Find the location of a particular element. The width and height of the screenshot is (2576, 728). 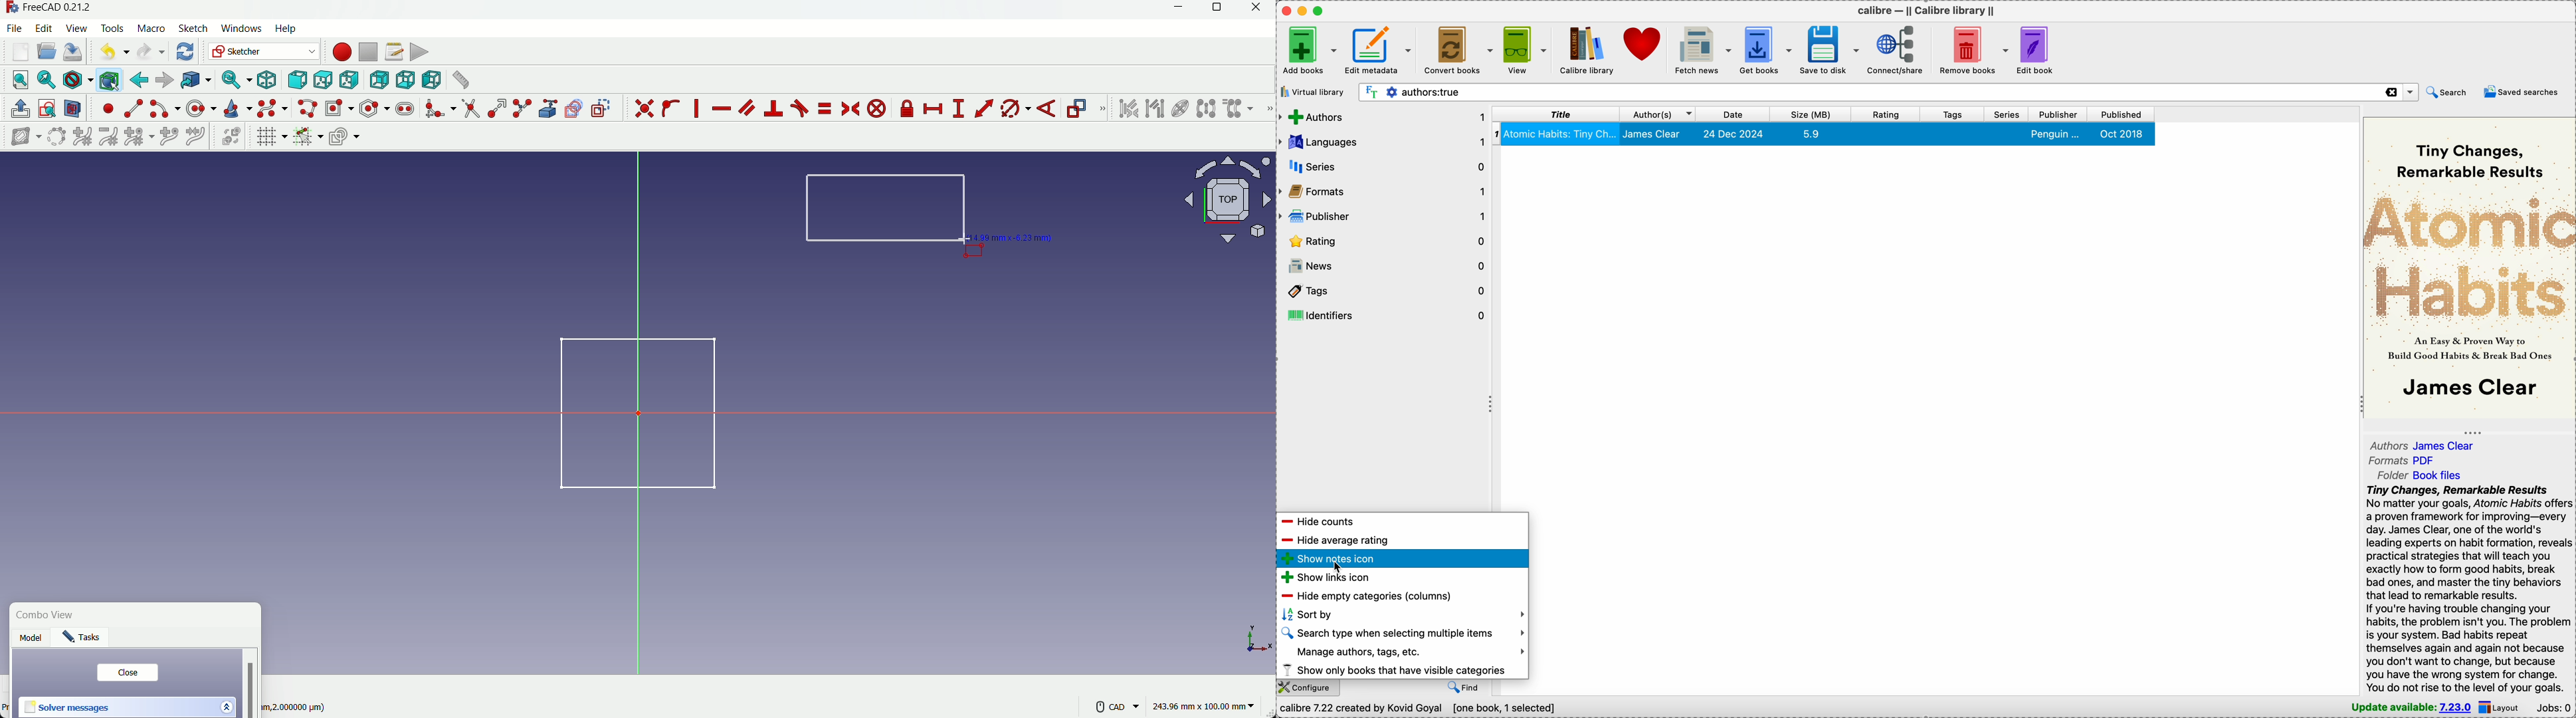

top view is located at coordinates (322, 81).